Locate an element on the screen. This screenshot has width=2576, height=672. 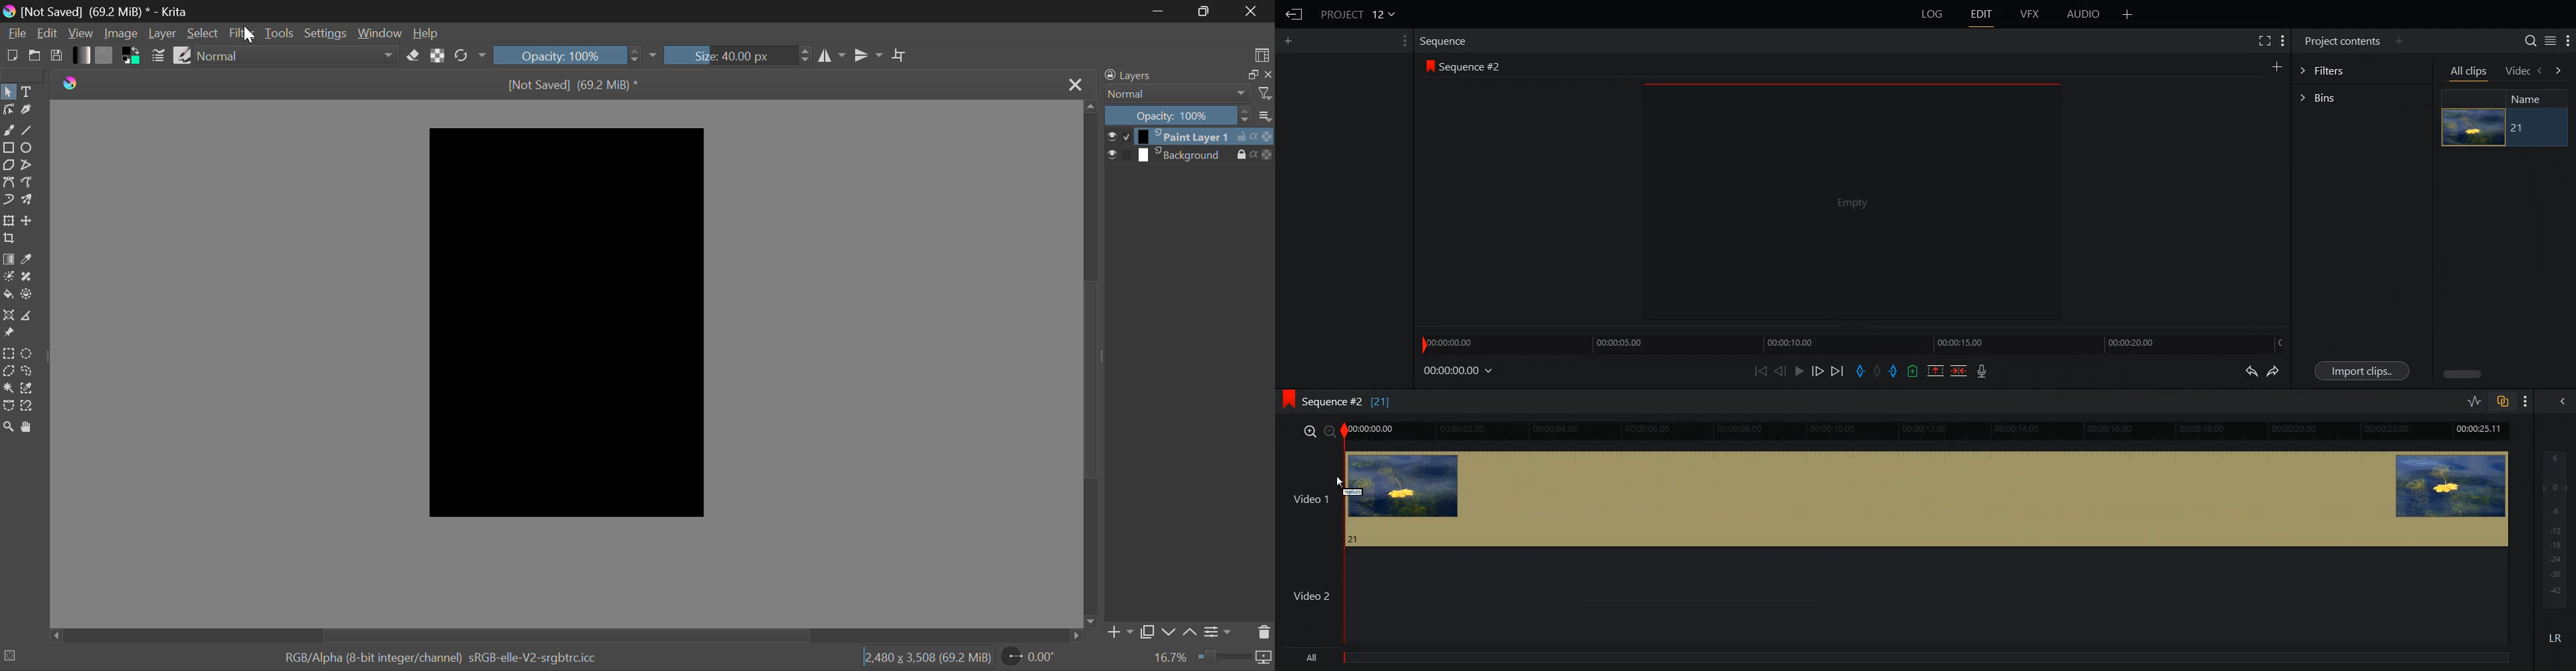
Krita Logo is located at coordinates (72, 82).